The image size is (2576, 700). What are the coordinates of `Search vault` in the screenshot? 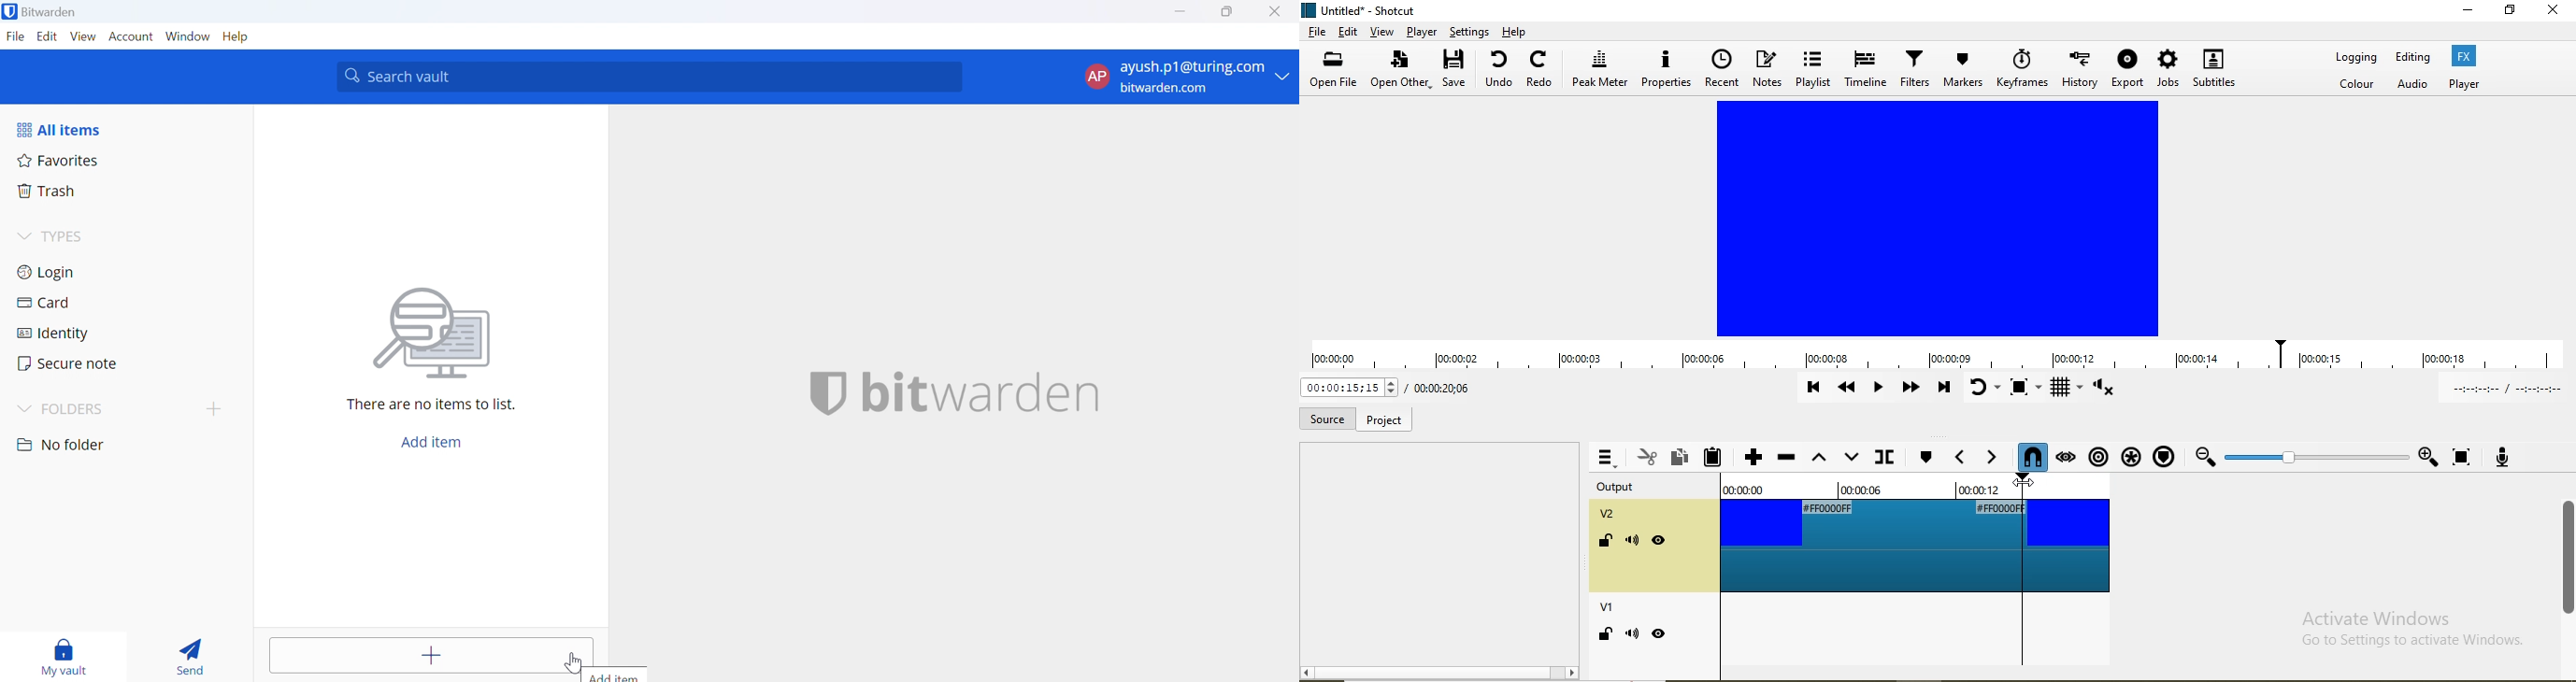 It's located at (651, 76).